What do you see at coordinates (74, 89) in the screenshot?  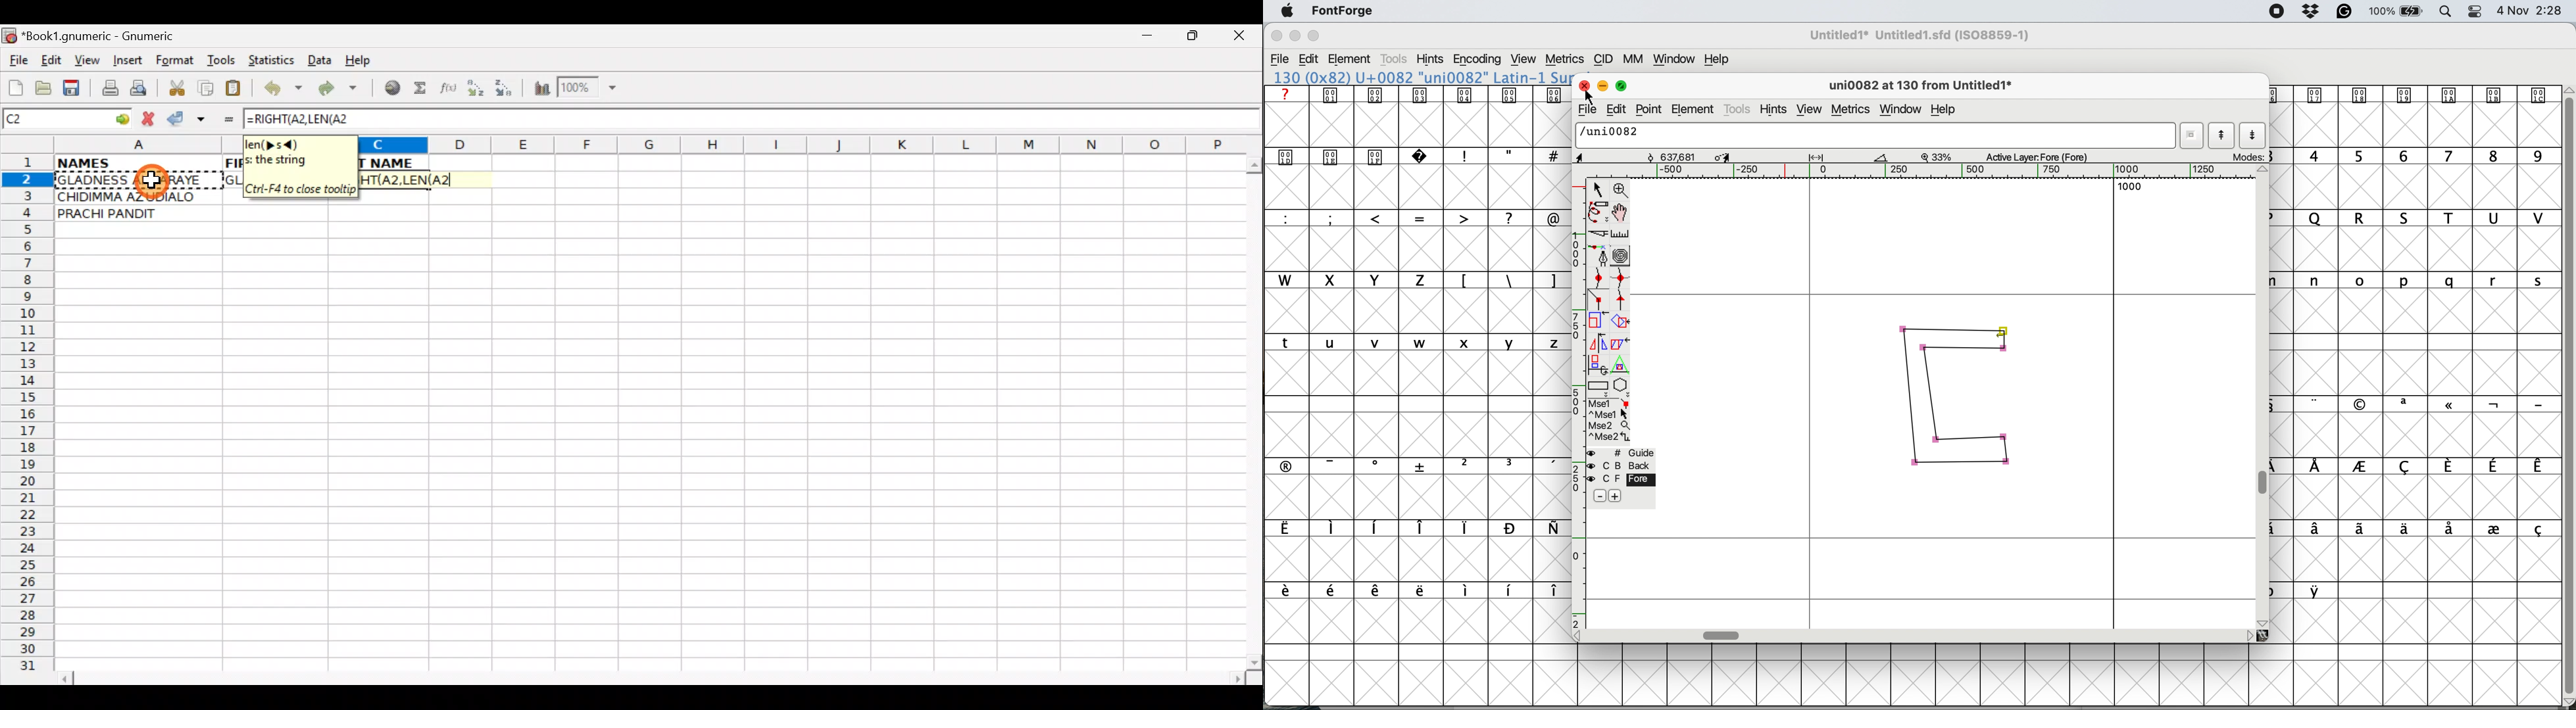 I see `Save current workbook` at bounding box center [74, 89].